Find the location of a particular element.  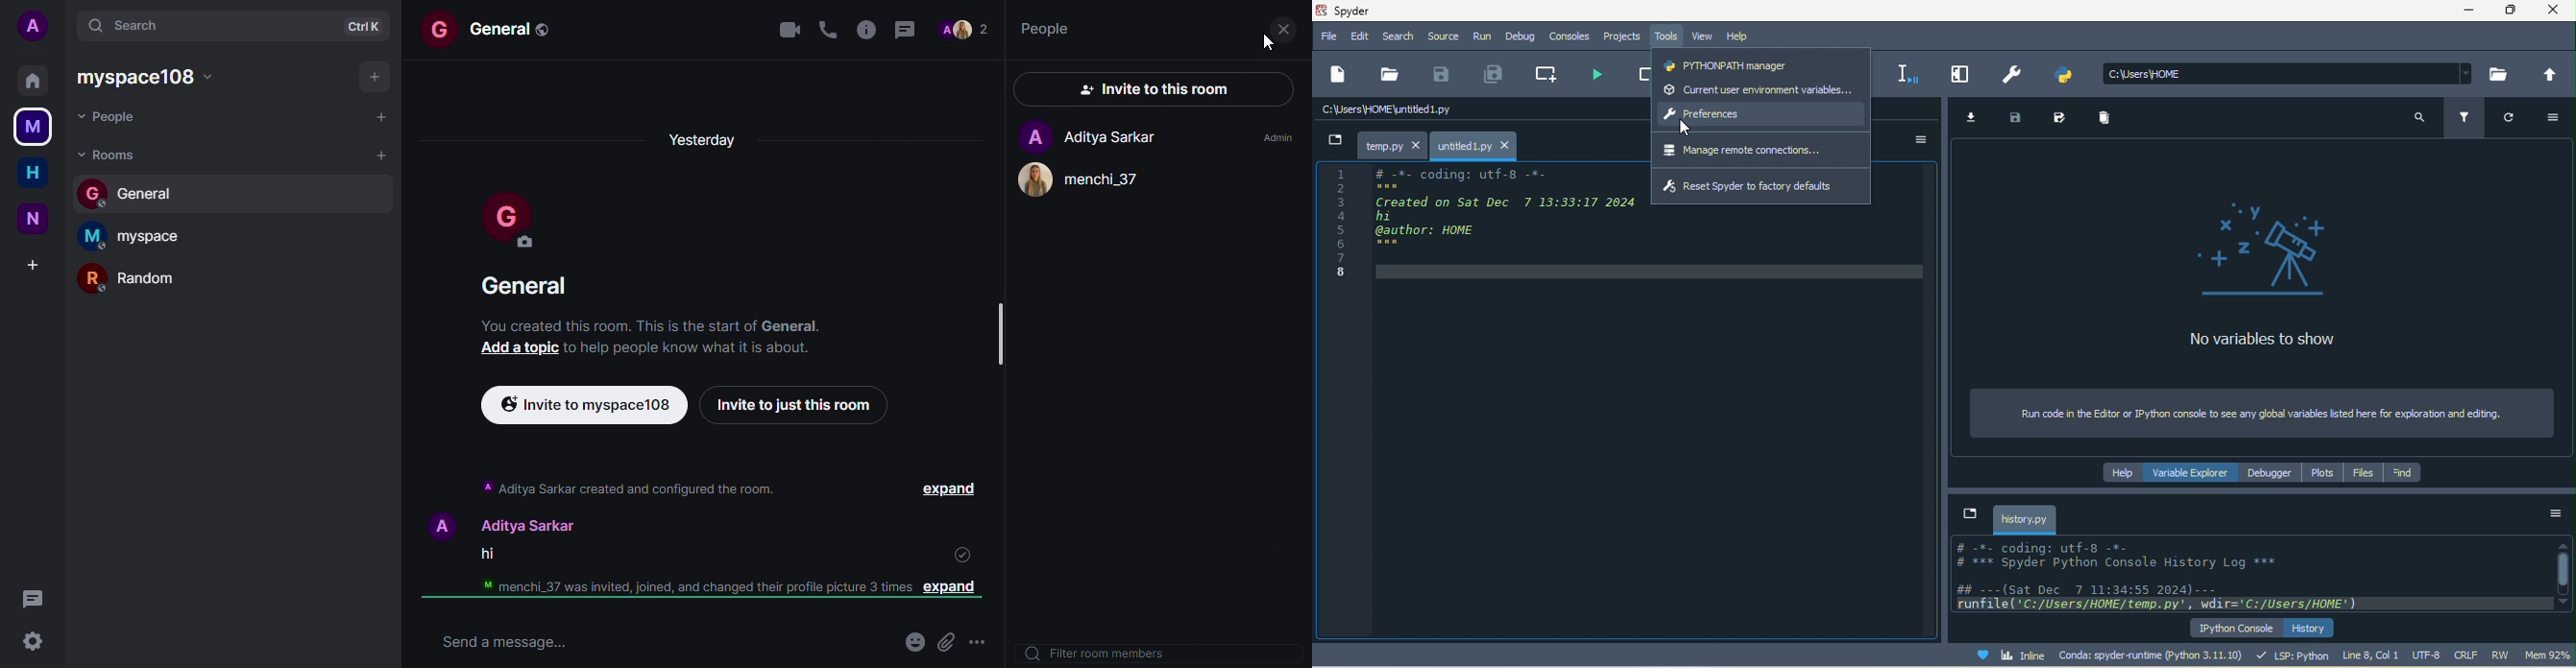

conda spyder runtime is located at coordinates (2155, 655).